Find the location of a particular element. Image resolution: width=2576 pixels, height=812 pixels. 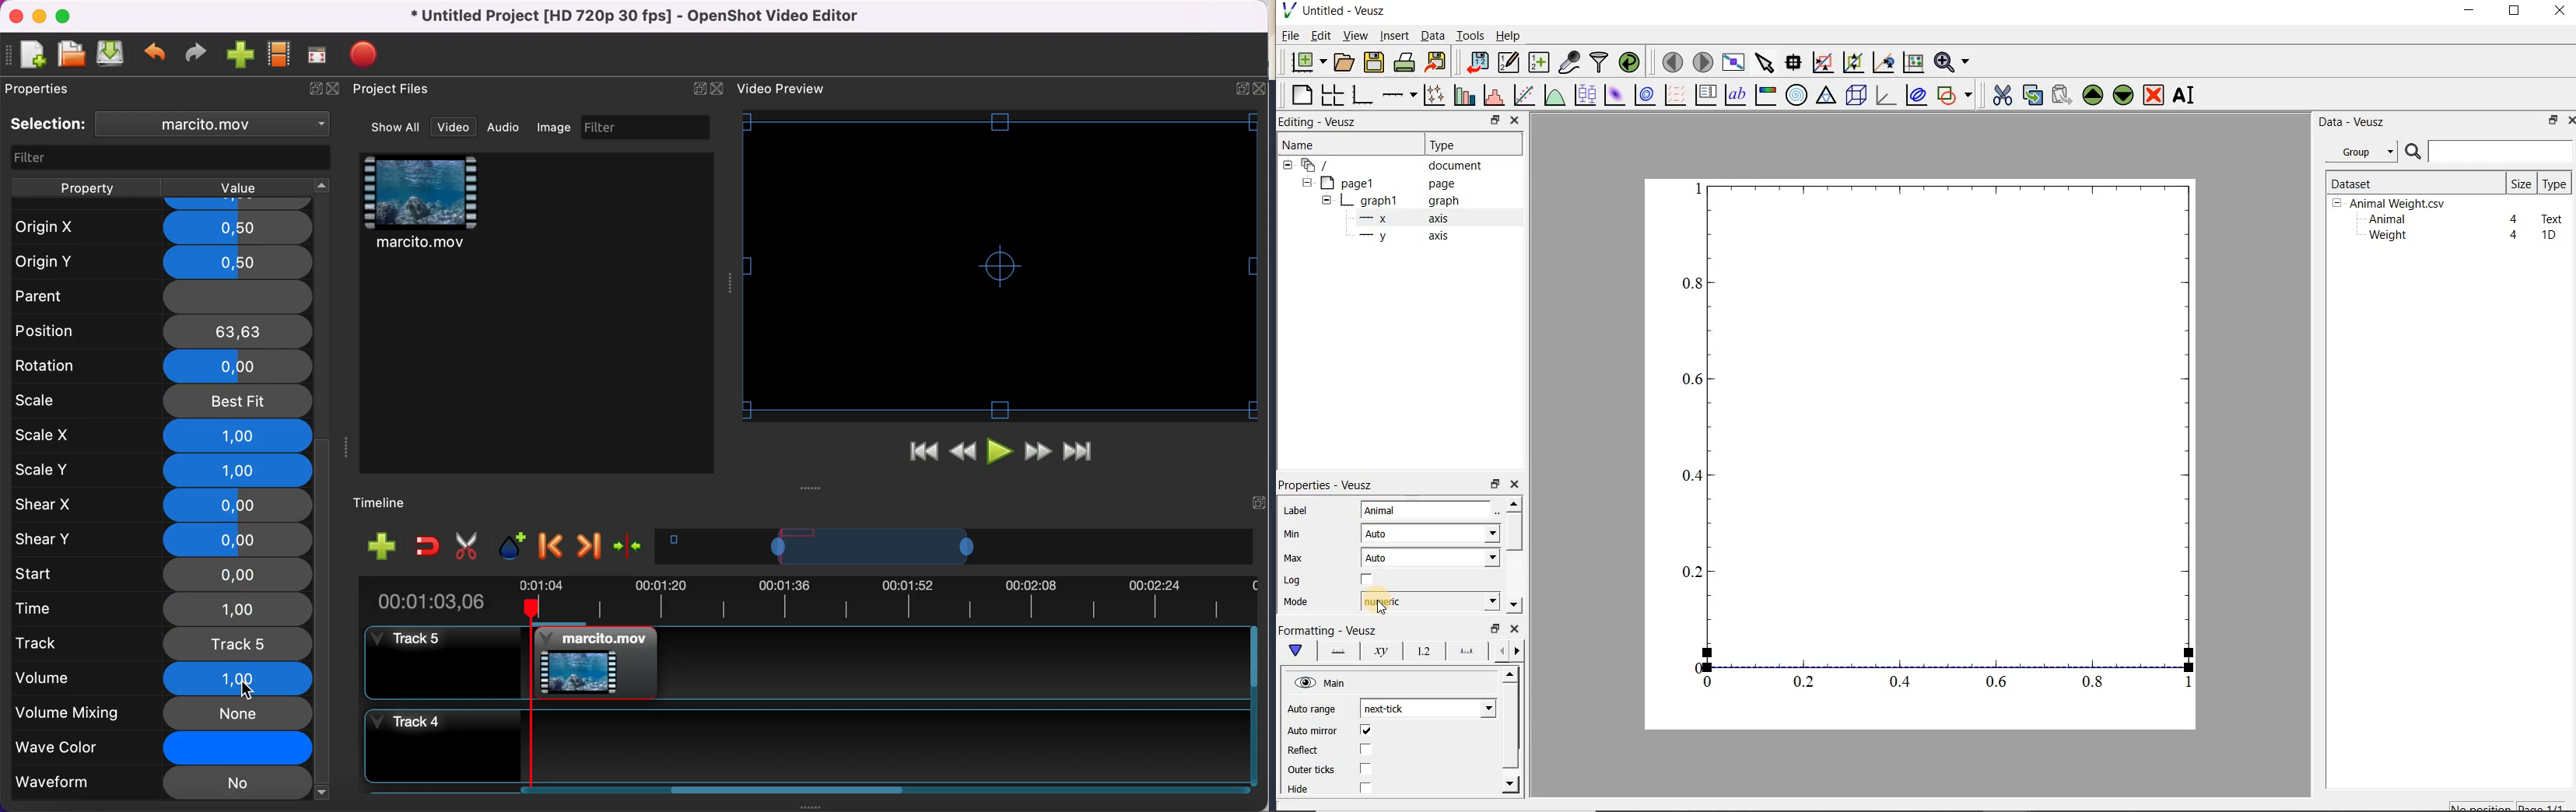

open file is located at coordinates (71, 55).